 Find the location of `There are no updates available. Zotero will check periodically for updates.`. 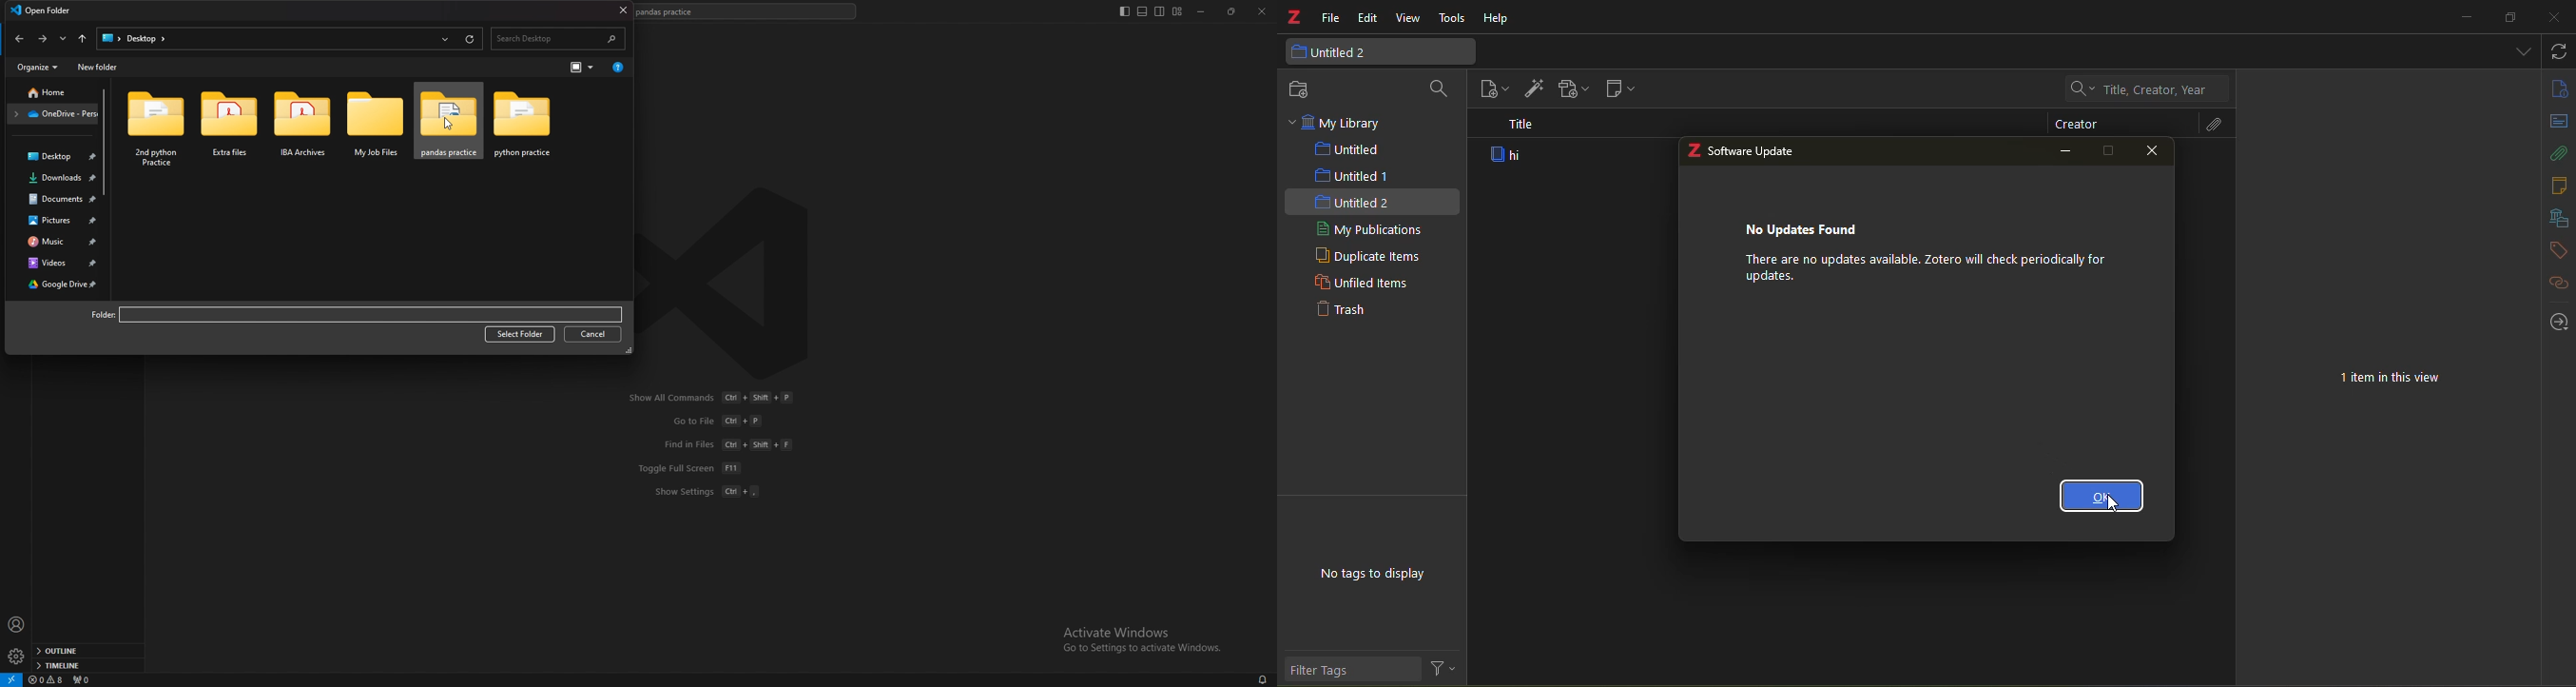

There are no updates available. Zotero will check periodically for updates. is located at coordinates (1926, 268).